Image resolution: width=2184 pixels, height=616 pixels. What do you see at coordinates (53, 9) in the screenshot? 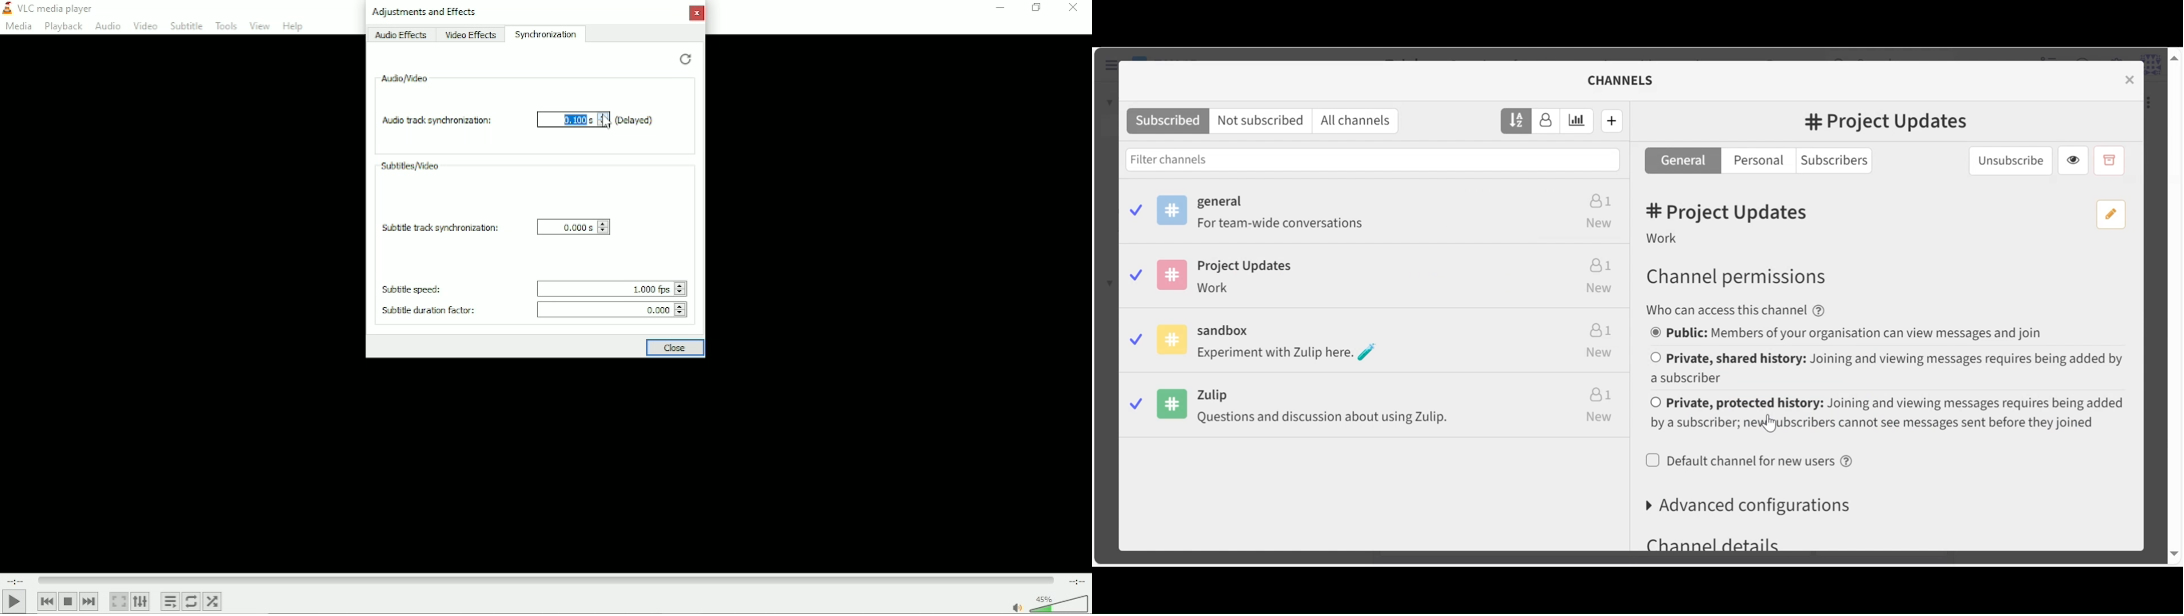
I see `Title` at bounding box center [53, 9].